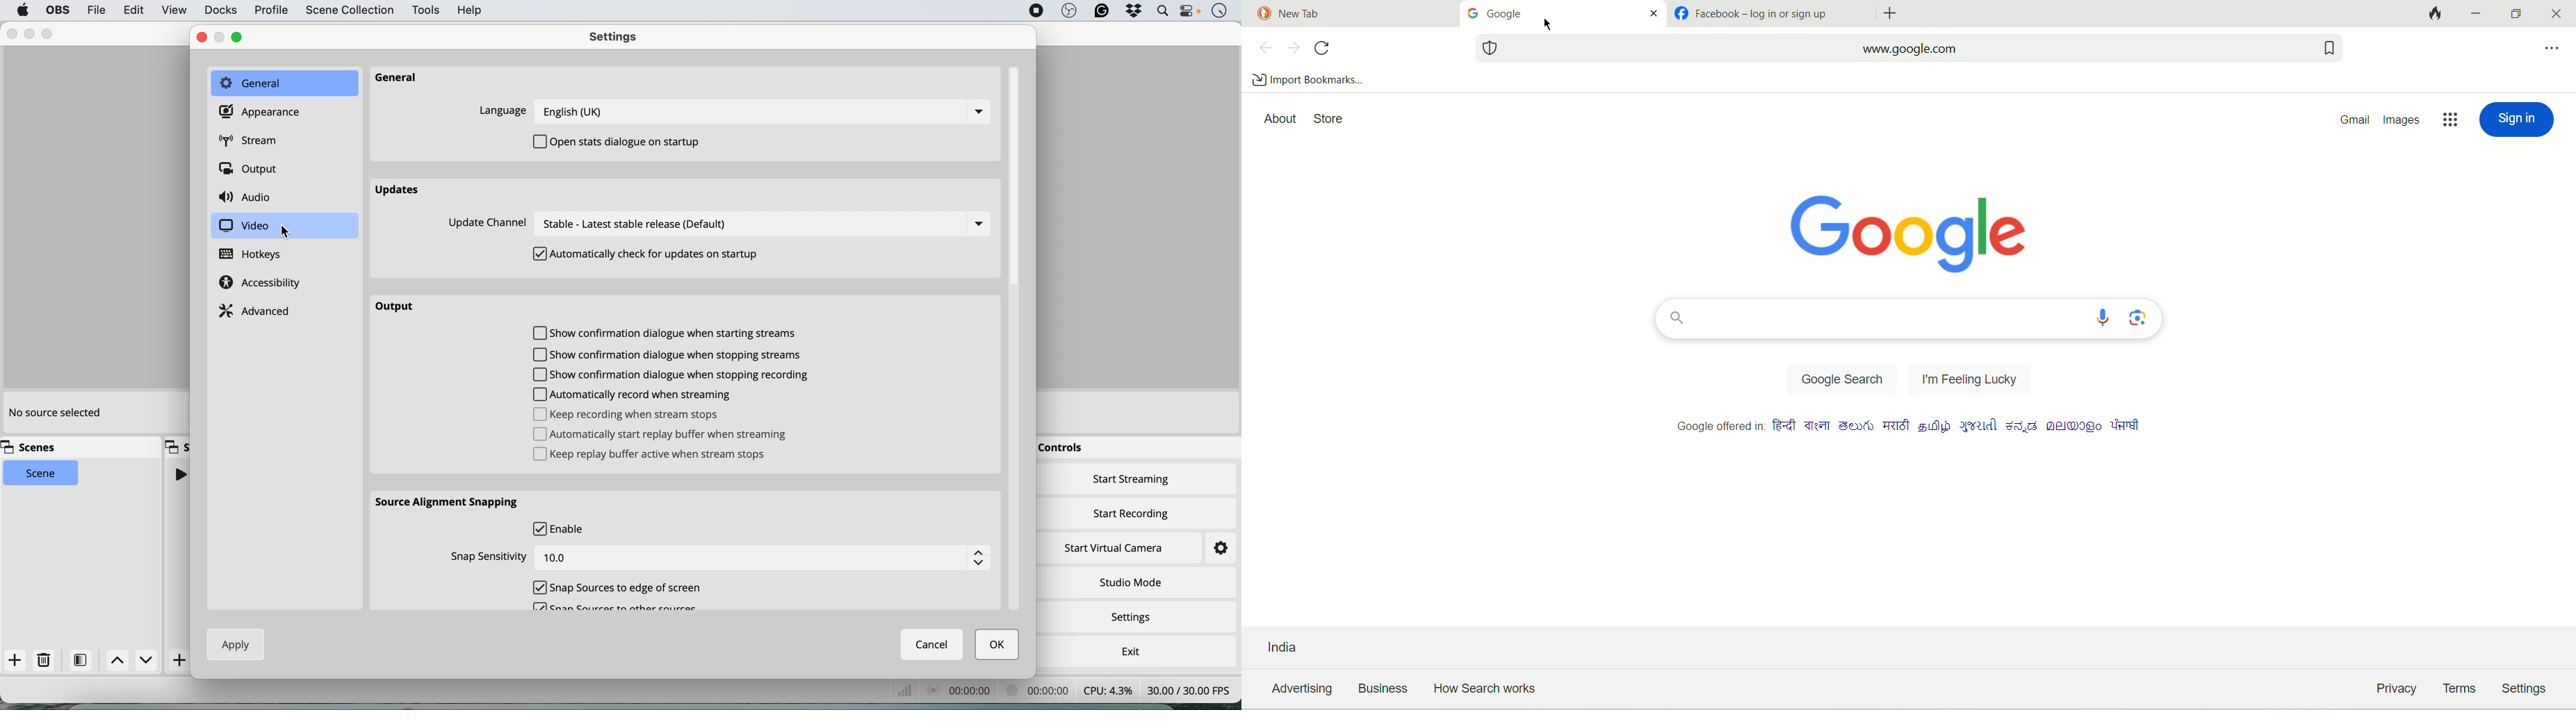 Image resolution: width=2576 pixels, height=728 pixels. What do you see at coordinates (263, 112) in the screenshot?
I see `appearance` at bounding box center [263, 112].